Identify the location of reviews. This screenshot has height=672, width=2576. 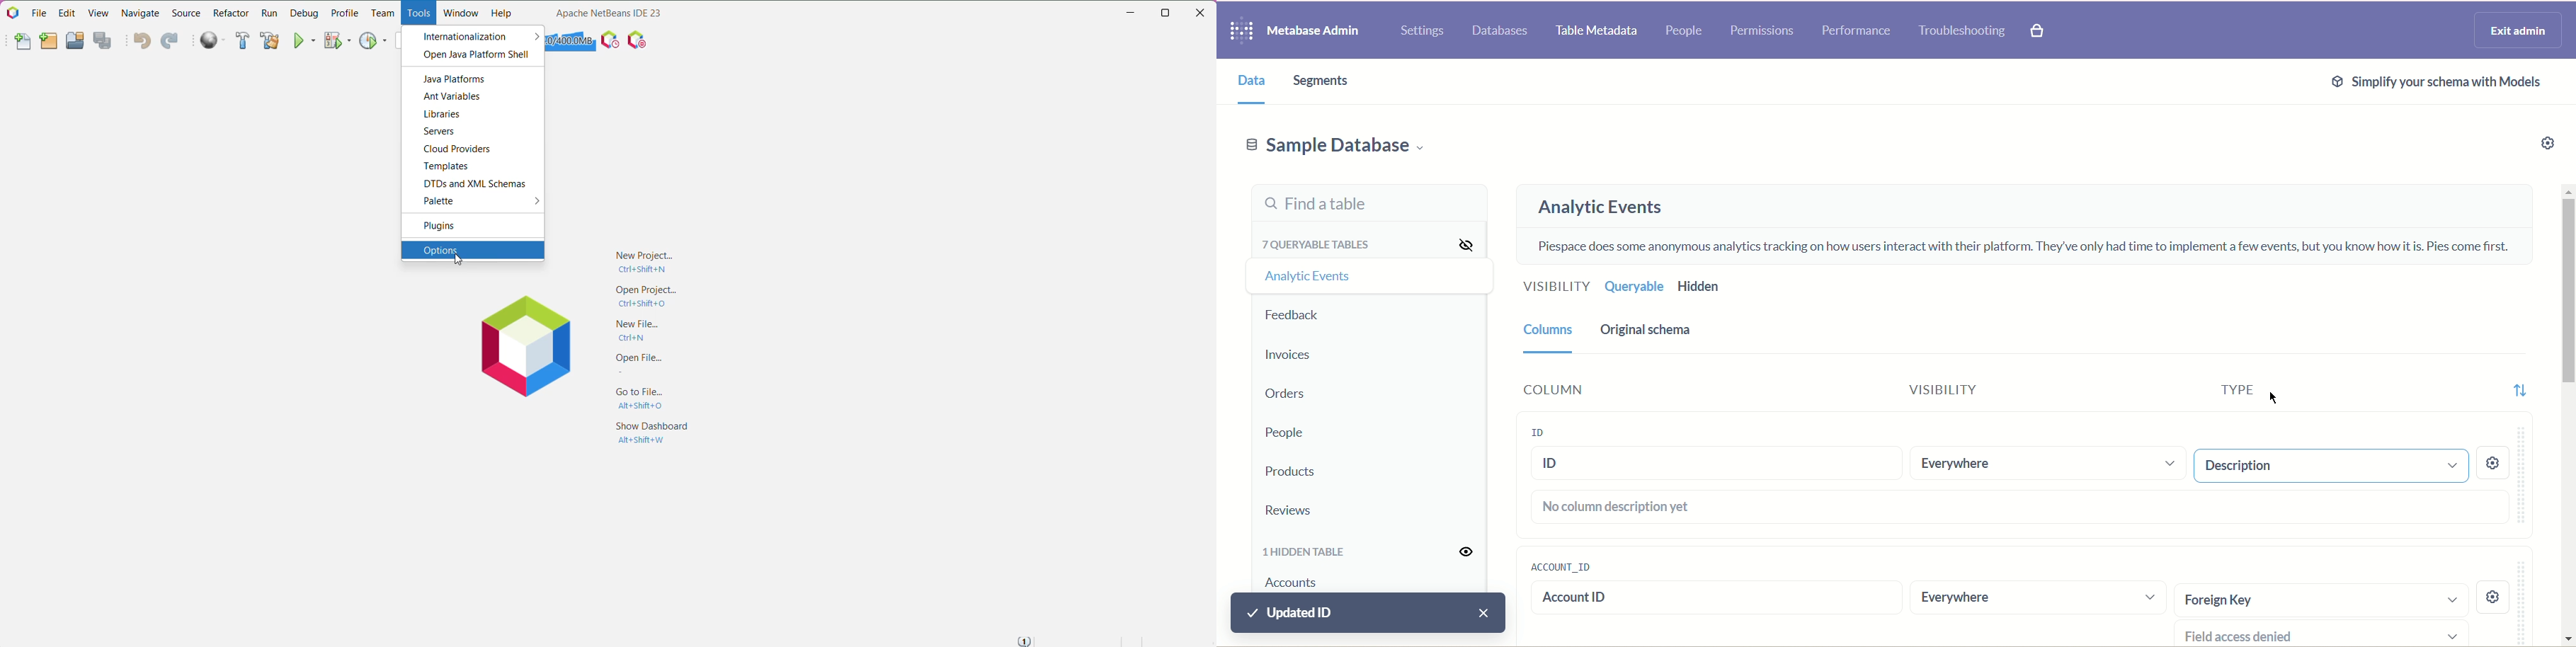
(1292, 511).